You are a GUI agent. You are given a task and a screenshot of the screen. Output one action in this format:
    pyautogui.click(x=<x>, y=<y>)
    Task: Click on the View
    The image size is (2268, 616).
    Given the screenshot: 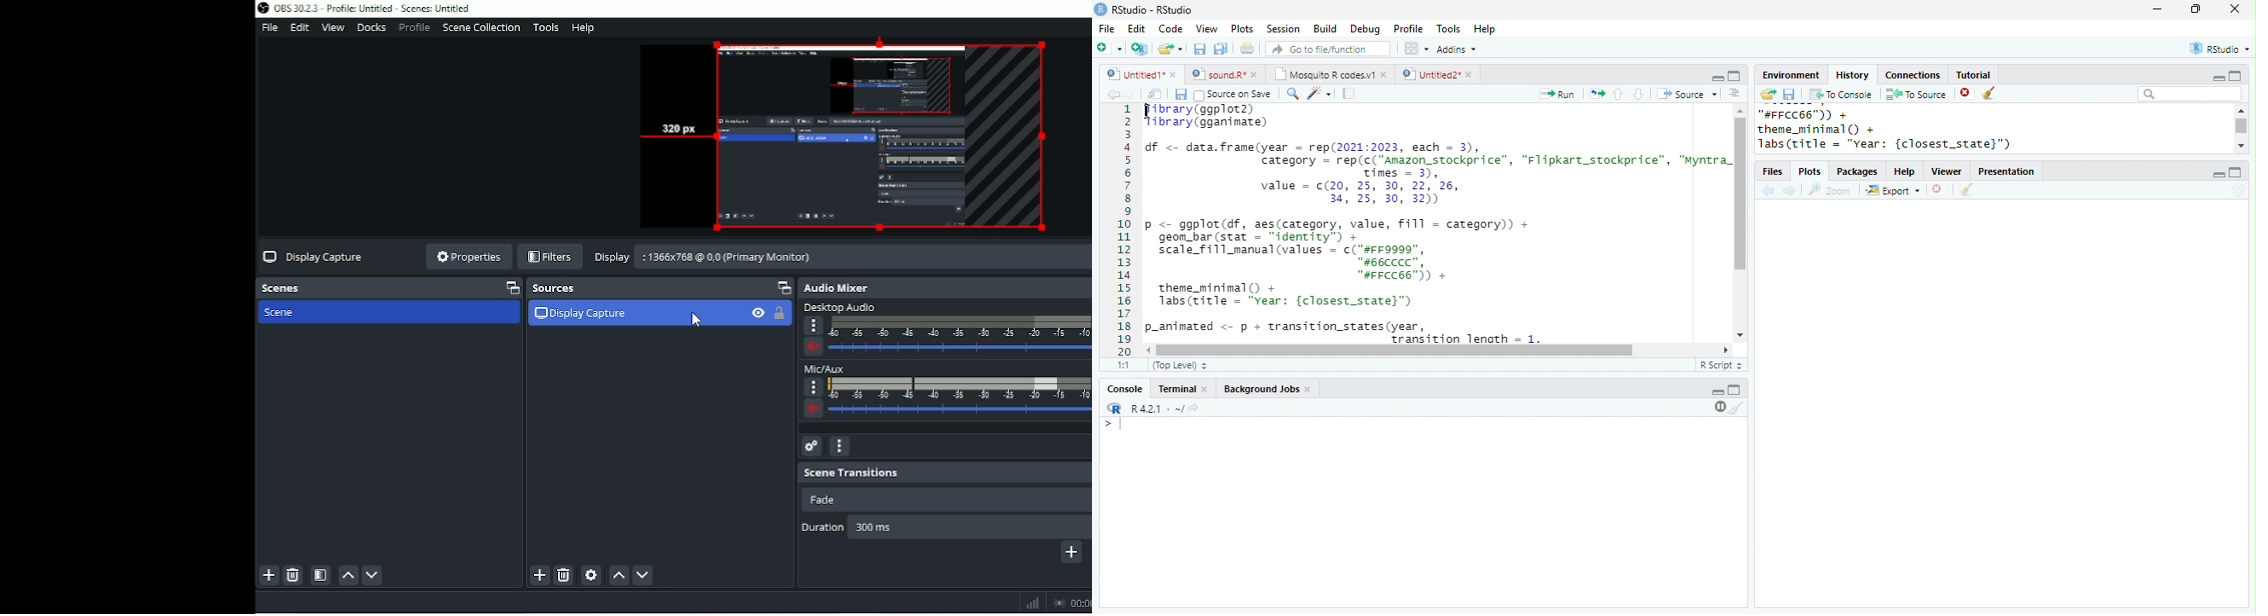 What is the action you would take?
    pyautogui.click(x=1207, y=28)
    